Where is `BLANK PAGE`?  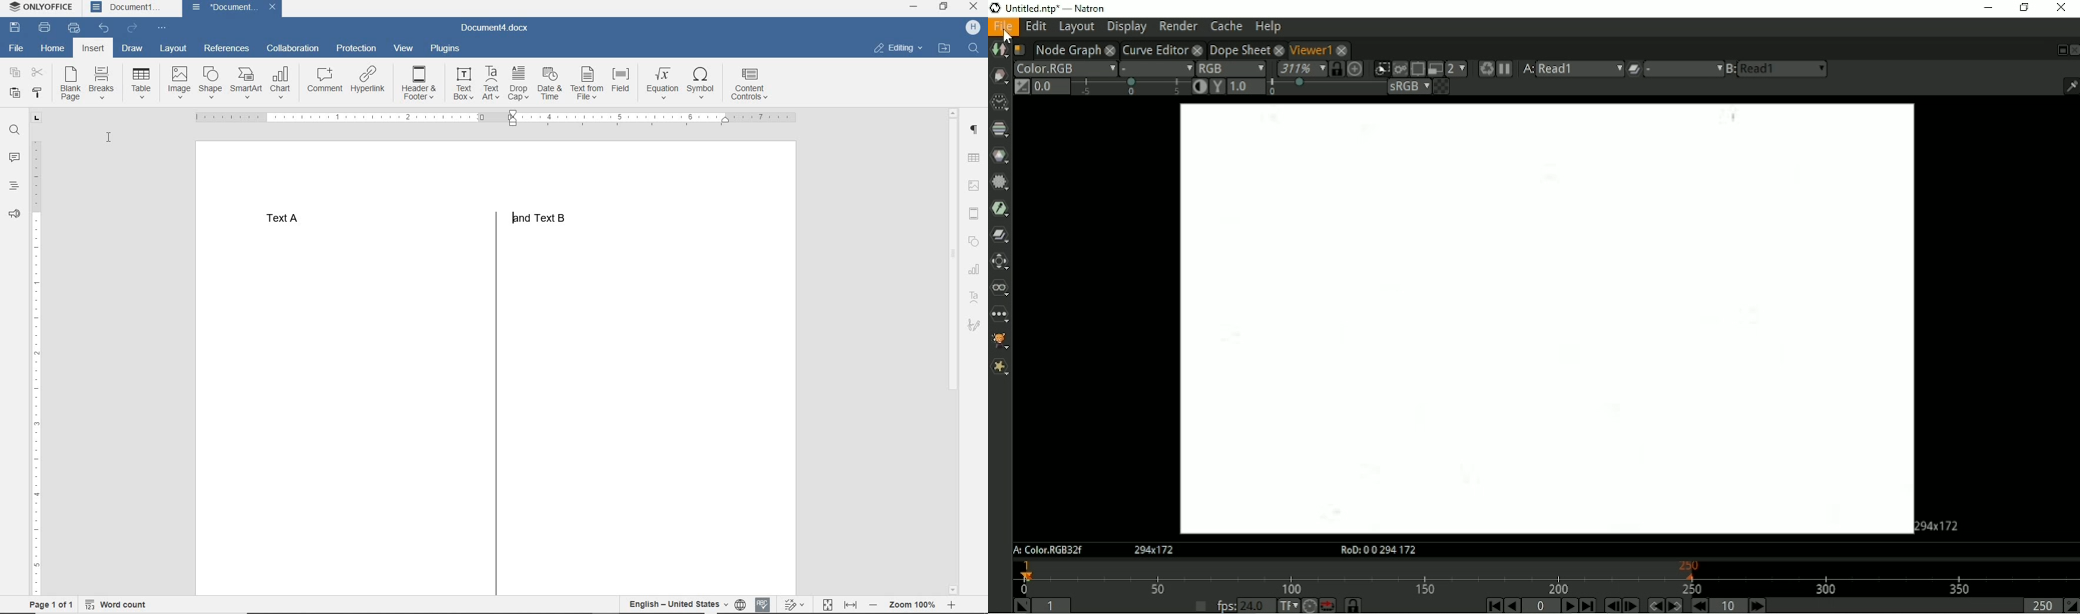 BLANK PAGE is located at coordinates (72, 84).